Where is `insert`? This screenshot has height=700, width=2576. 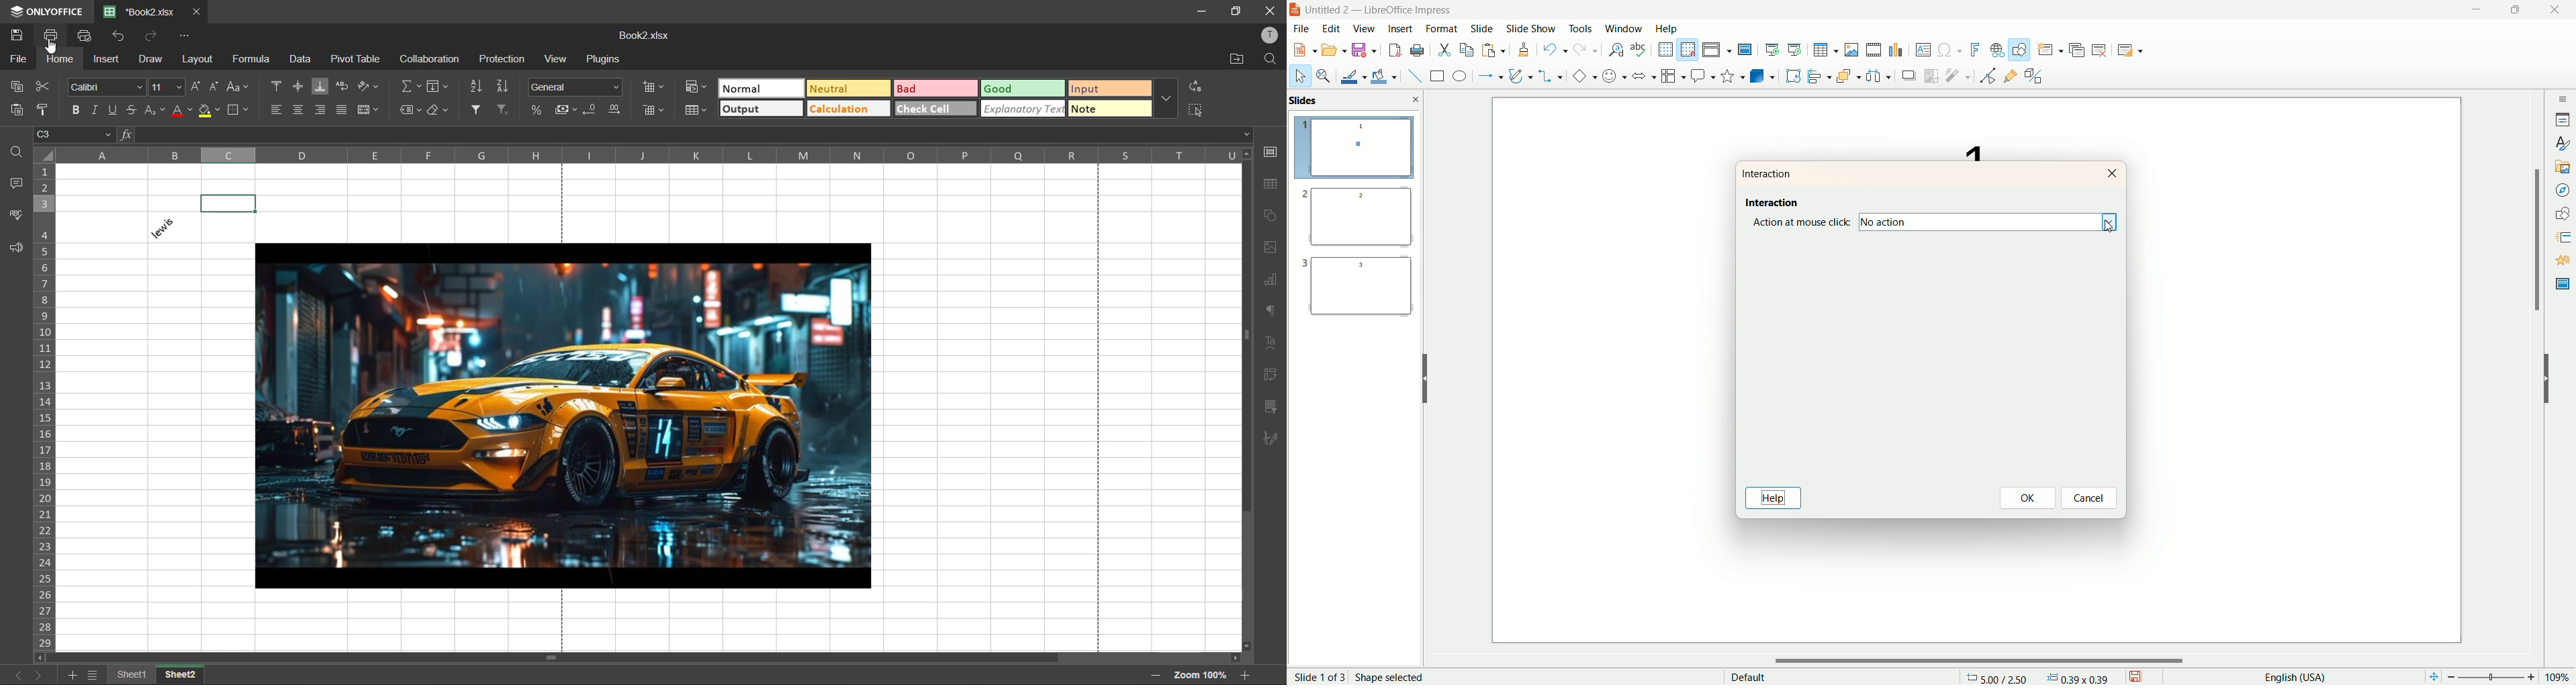
insert is located at coordinates (1399, 29).